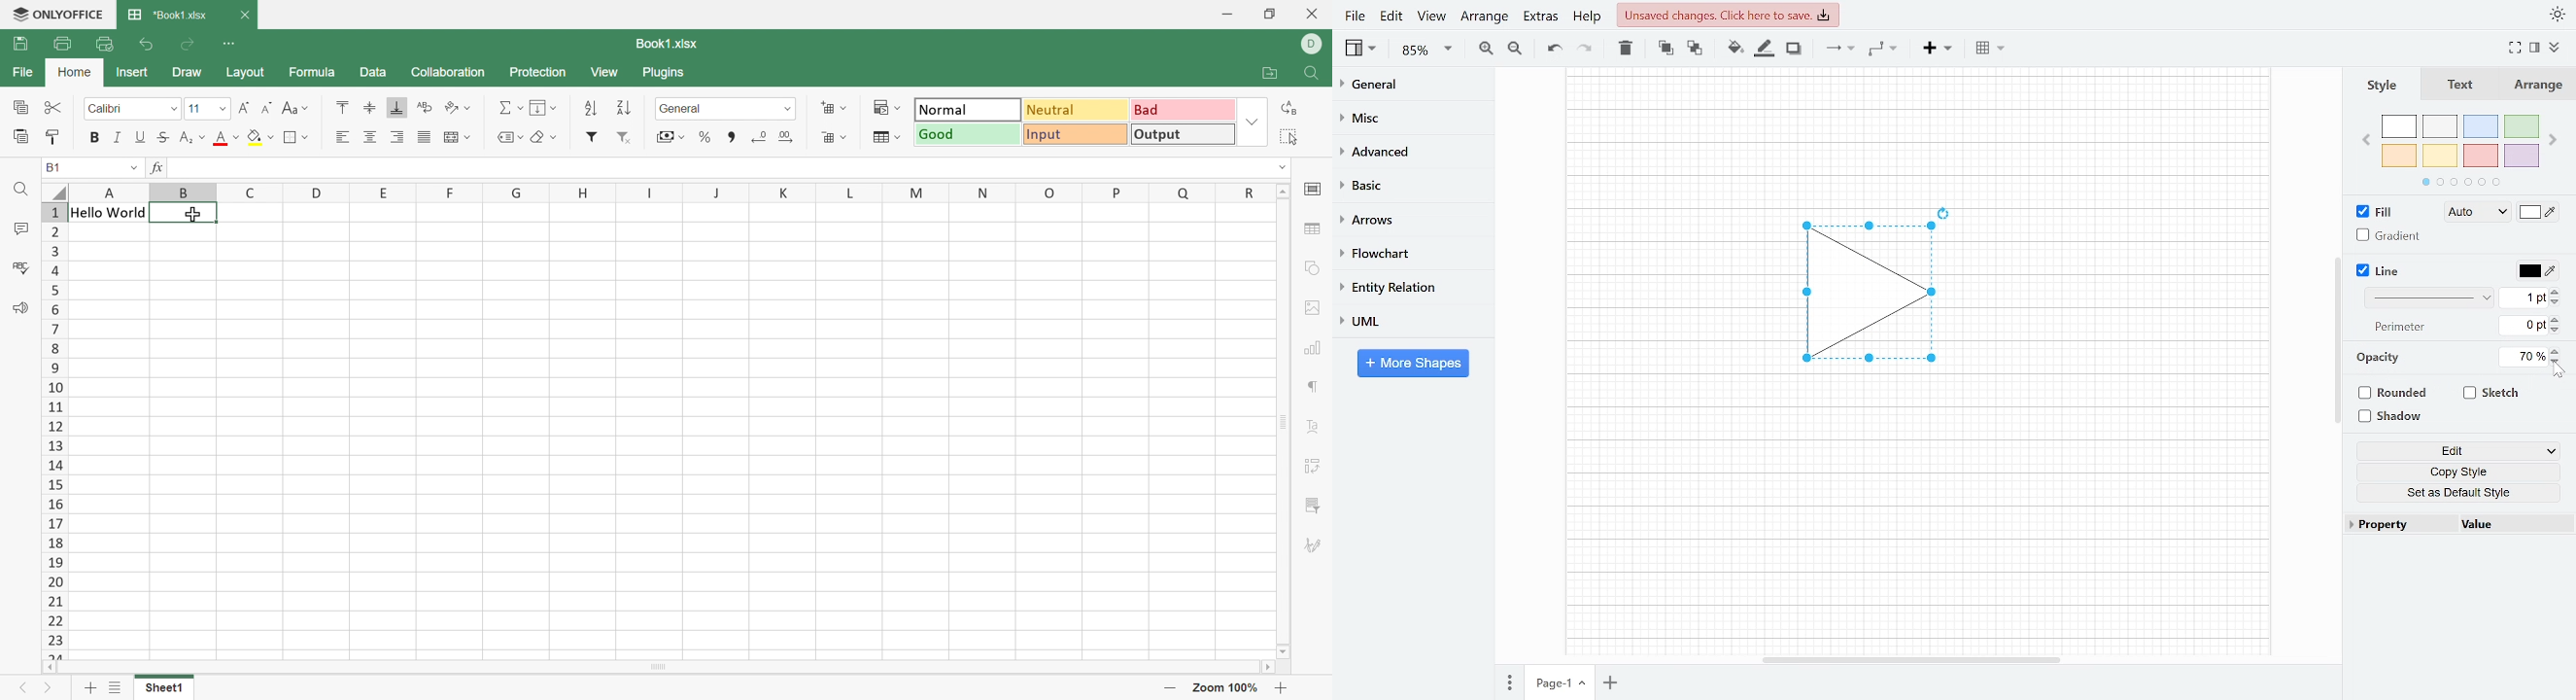  Describe the element at coordinates (1517, 48) in the screenshot. I see `Zoom out` at that location.